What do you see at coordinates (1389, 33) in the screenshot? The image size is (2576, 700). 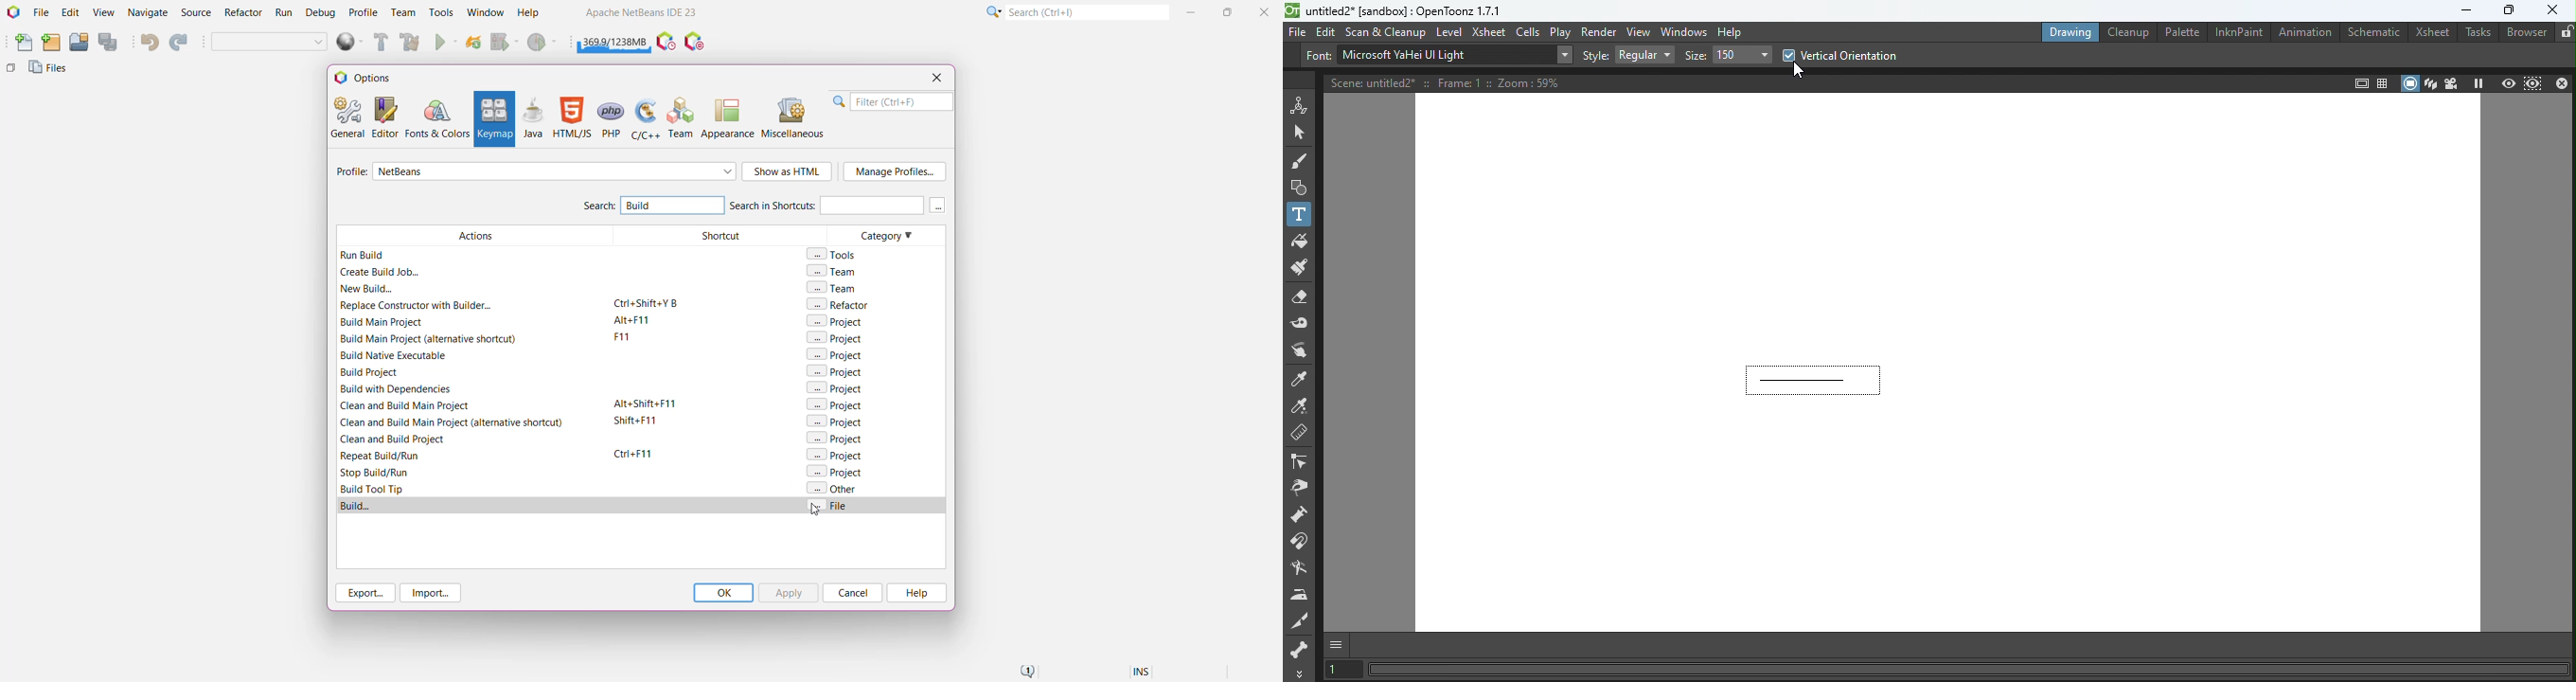 I see `Scan & Cleanup` at bounding box center [1389, 33].